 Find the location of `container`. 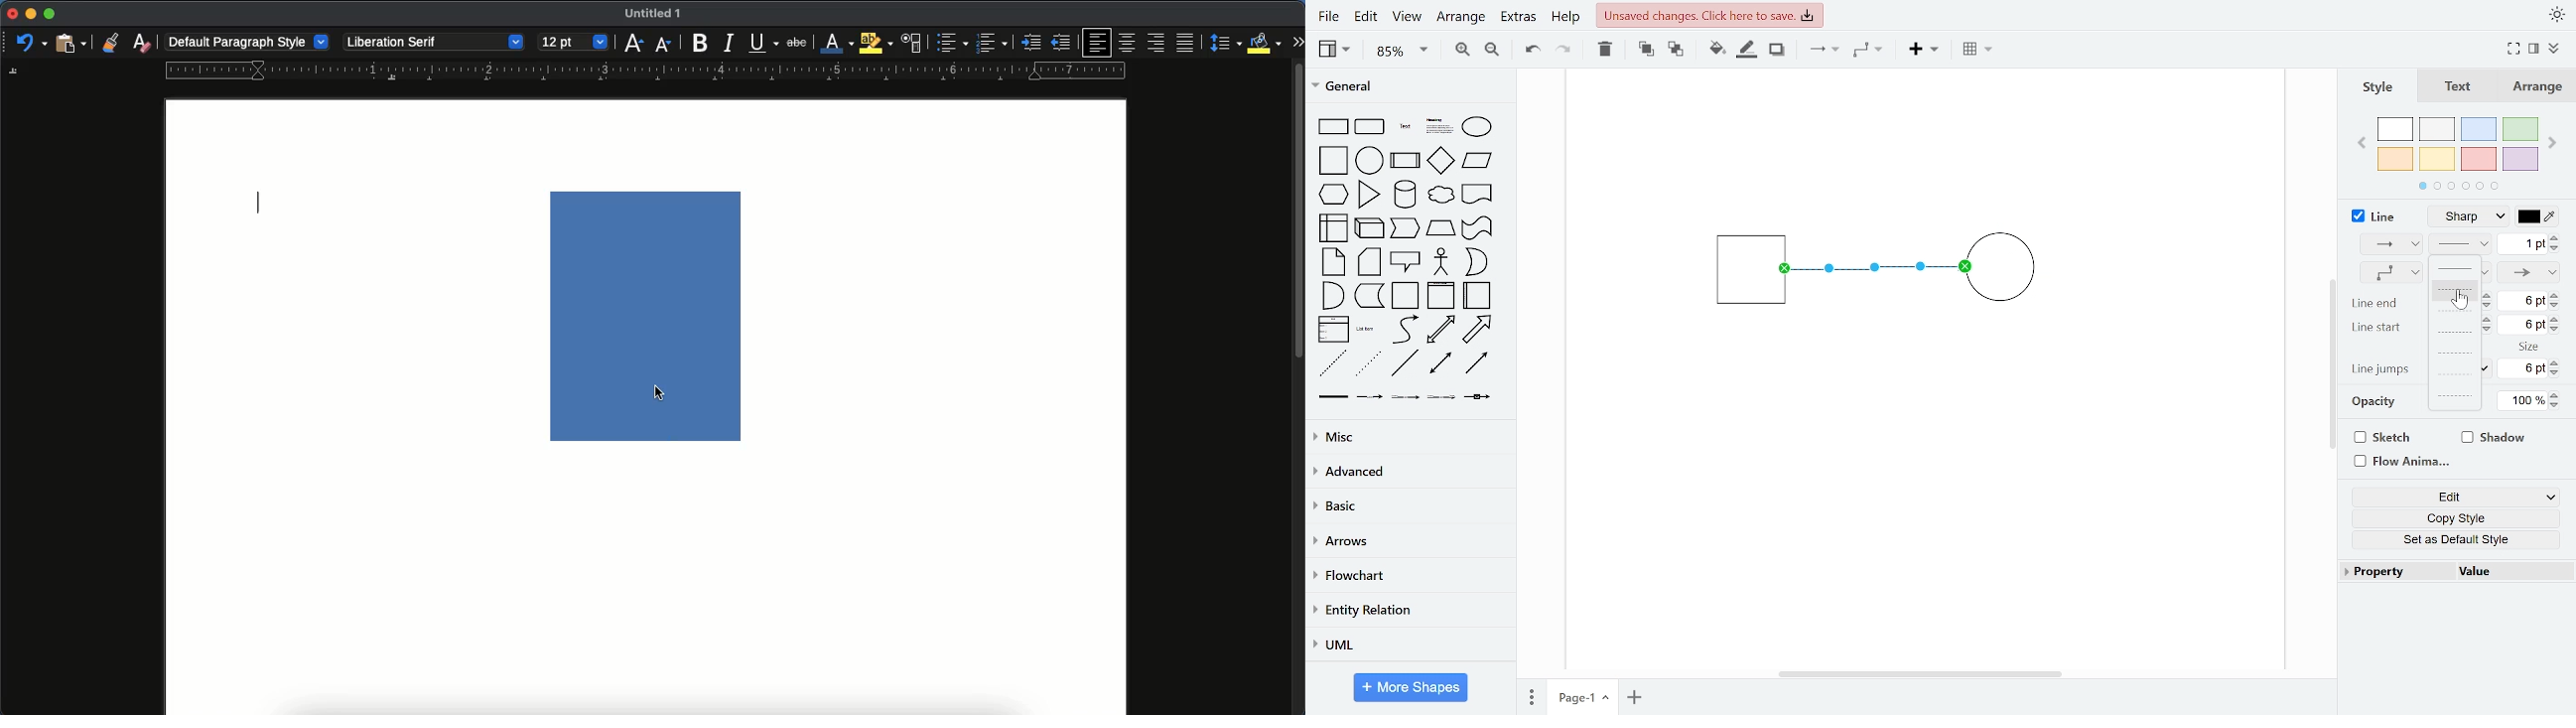

container is located at coordinates (1407, 296).